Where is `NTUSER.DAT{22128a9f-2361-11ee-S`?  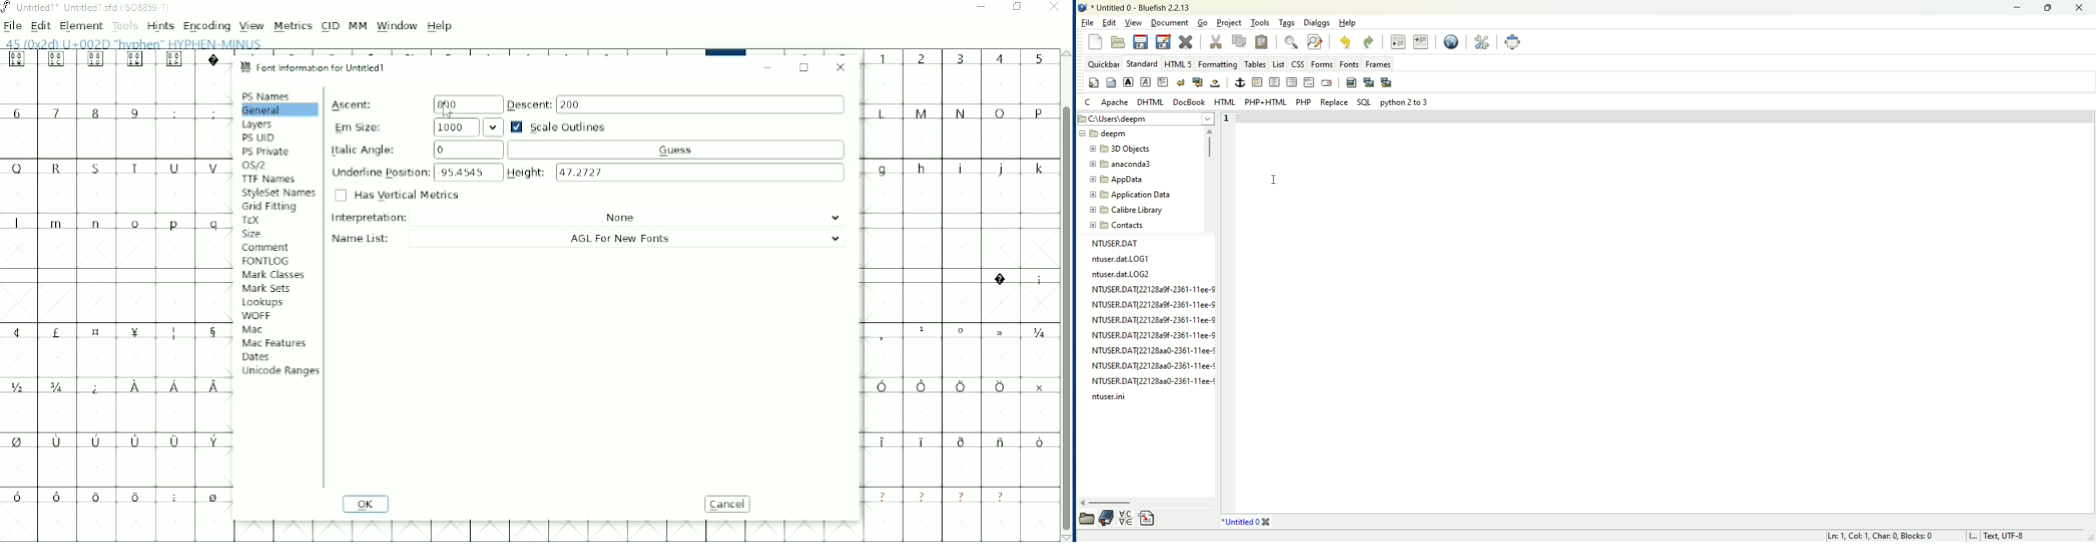 NTUSER.DAT{22128a9f-2361-11ee-S is located at coordinates (1154, 292).